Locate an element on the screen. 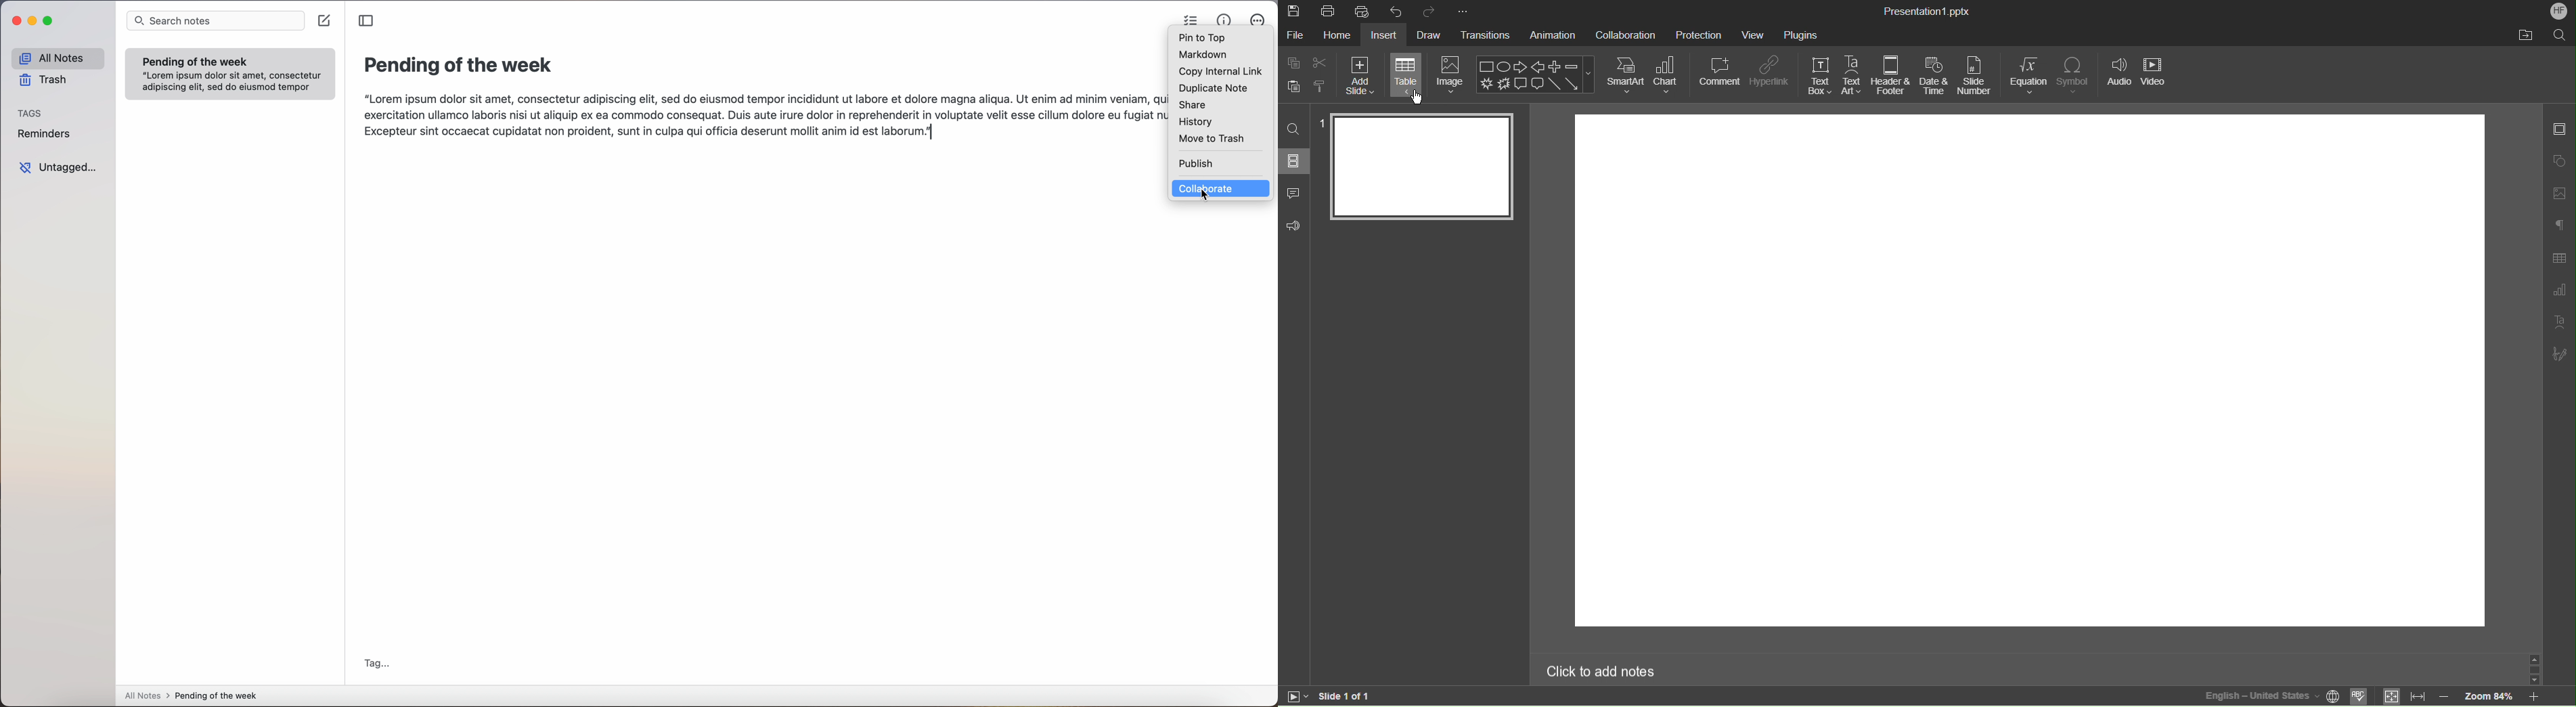 The width and height of the screenshot is (2576, 728). Click to add notes is located at coordinates (1602, 670).